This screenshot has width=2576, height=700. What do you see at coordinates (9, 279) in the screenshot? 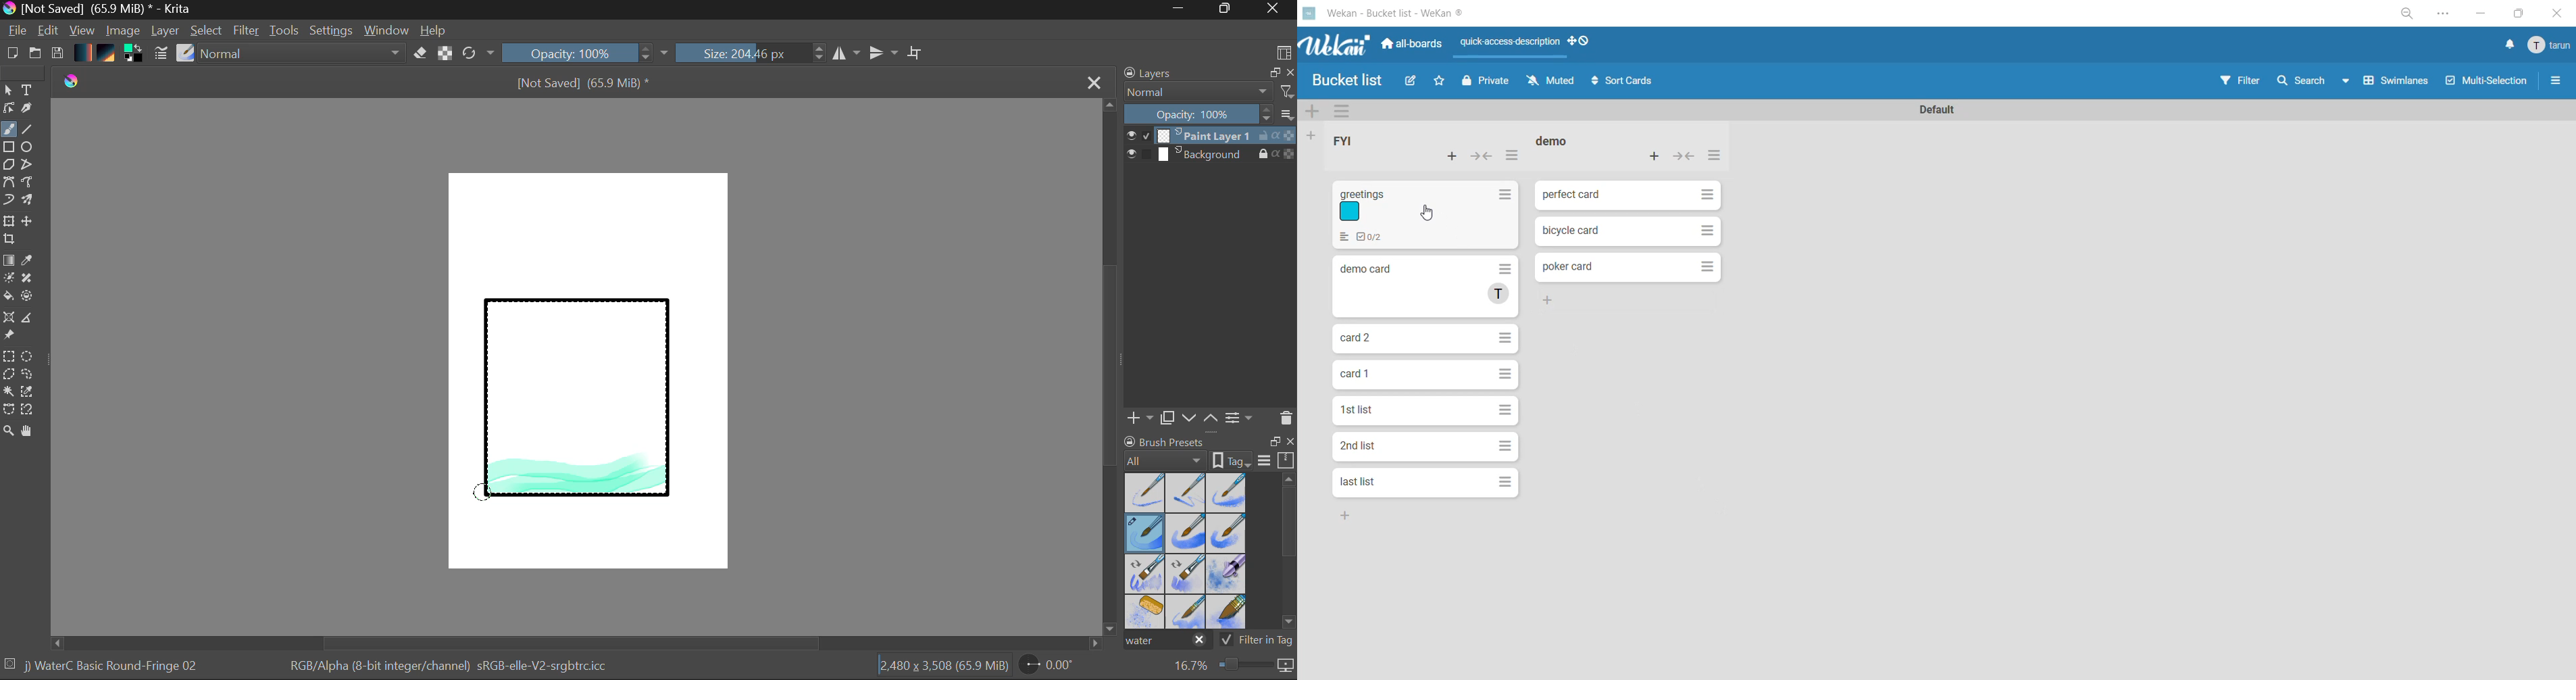
I see `Colorize Mask Tool` at bounding box center [9, 279].